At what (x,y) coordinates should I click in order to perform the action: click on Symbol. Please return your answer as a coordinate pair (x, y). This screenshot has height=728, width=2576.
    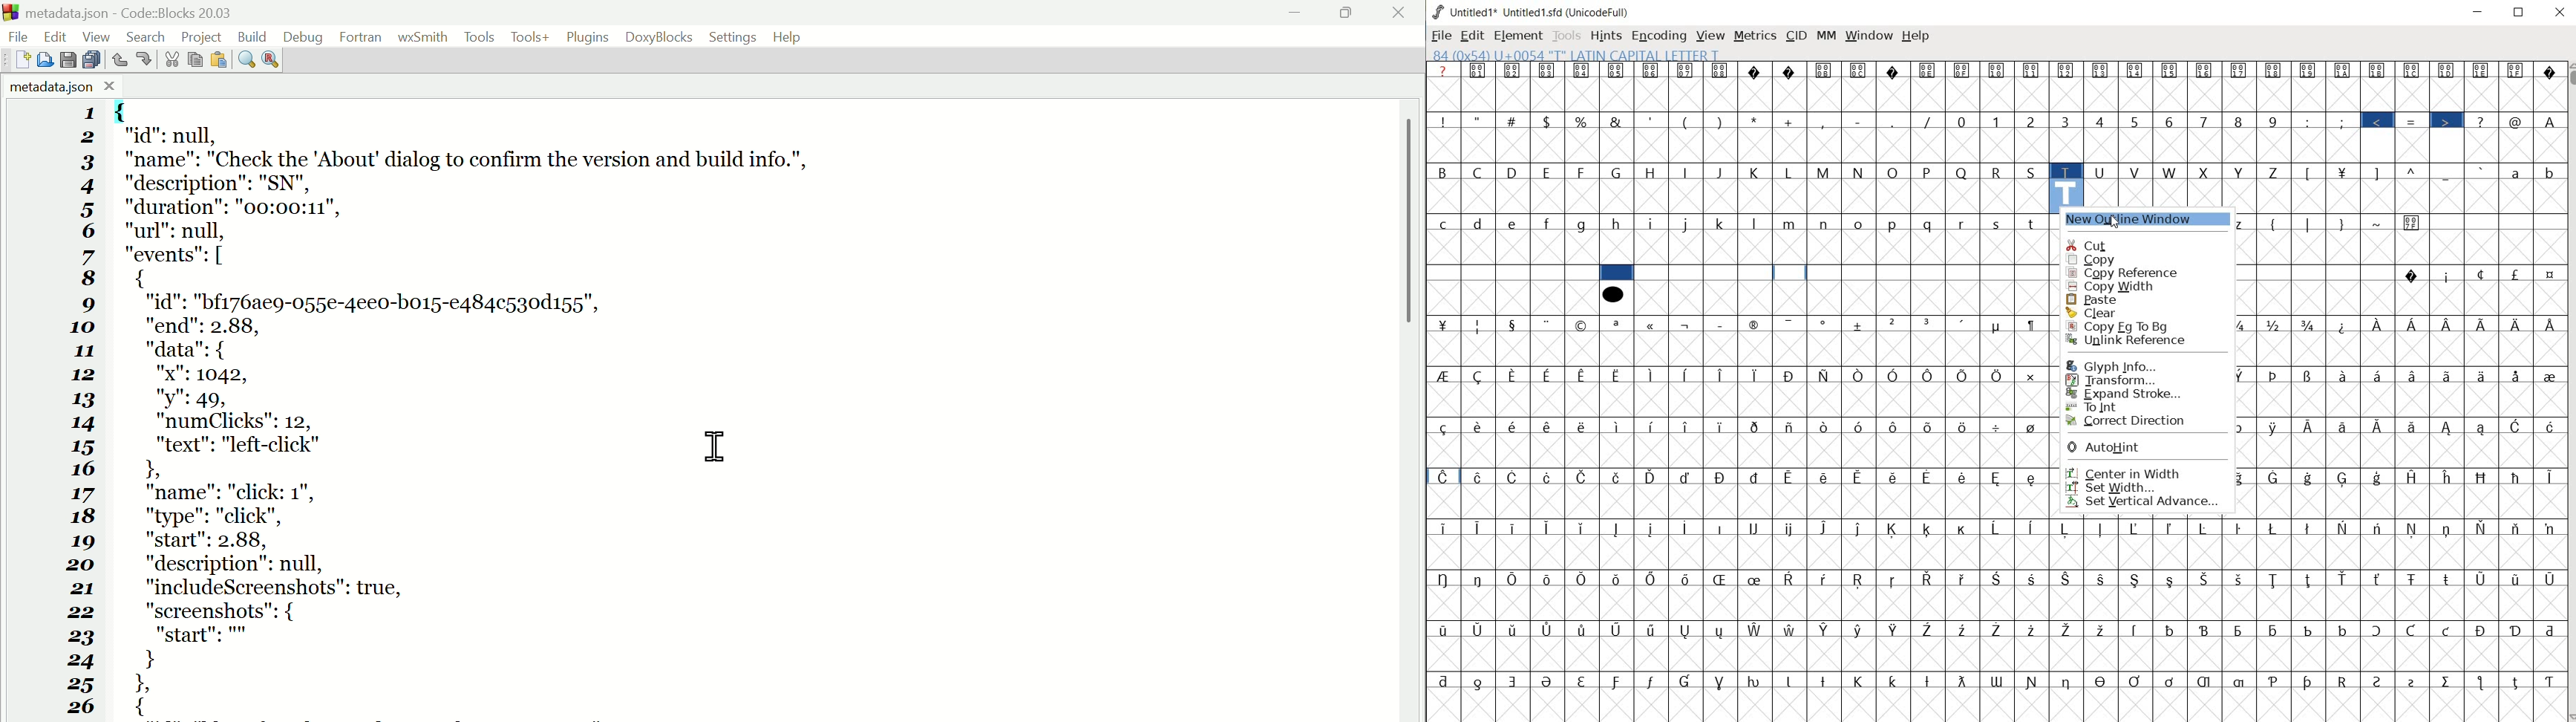
    Looking at the image, I should click on (1686, 477).